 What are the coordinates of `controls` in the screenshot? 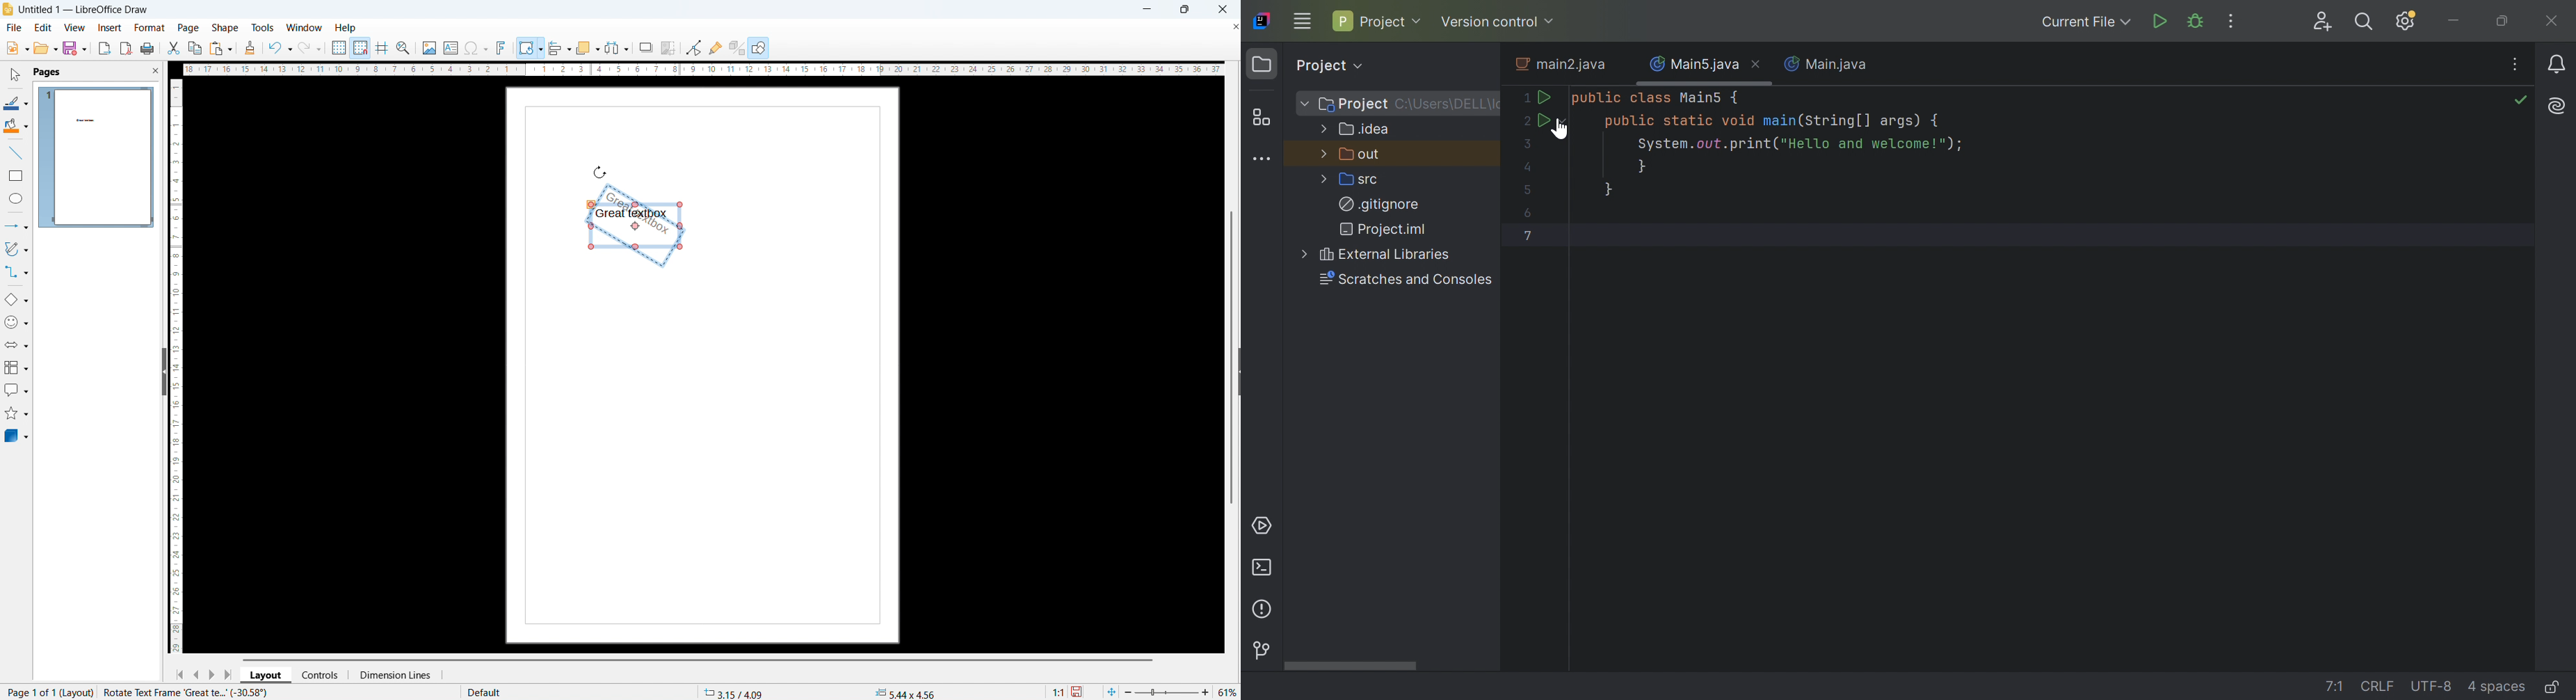 It's located at (322, 675).